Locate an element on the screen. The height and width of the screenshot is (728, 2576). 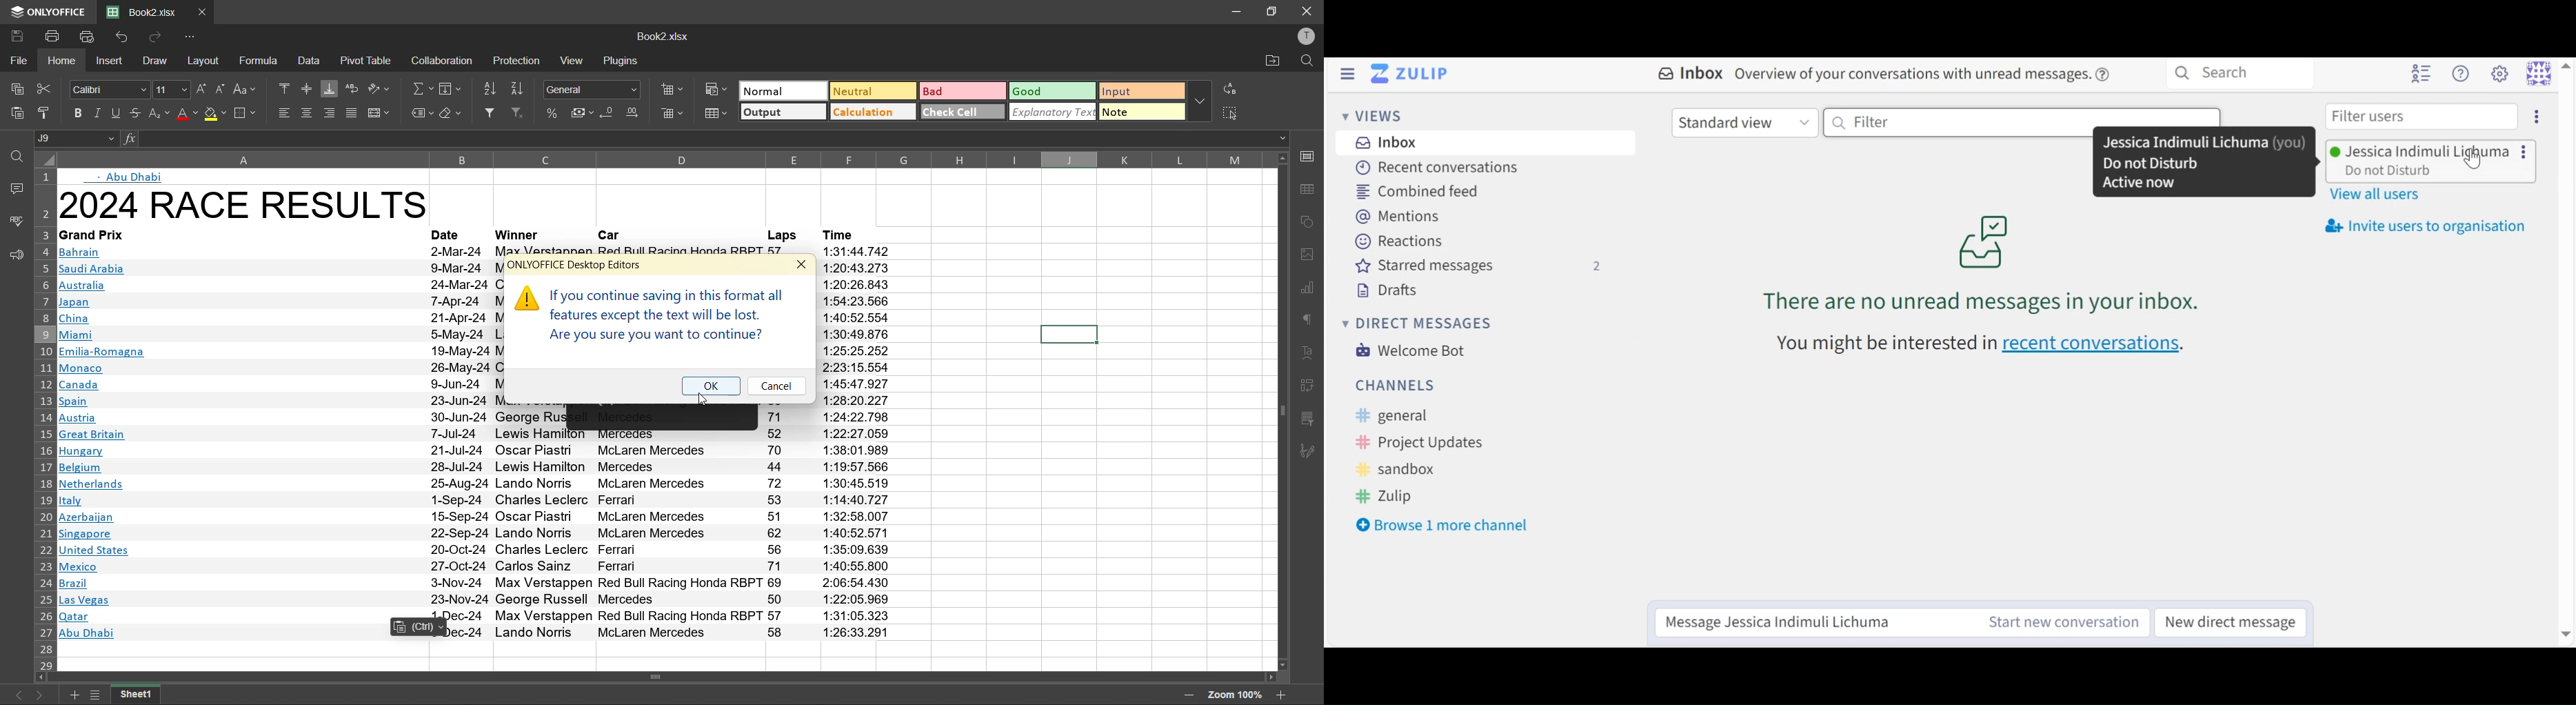
text info is located at coordinates (479, 617).